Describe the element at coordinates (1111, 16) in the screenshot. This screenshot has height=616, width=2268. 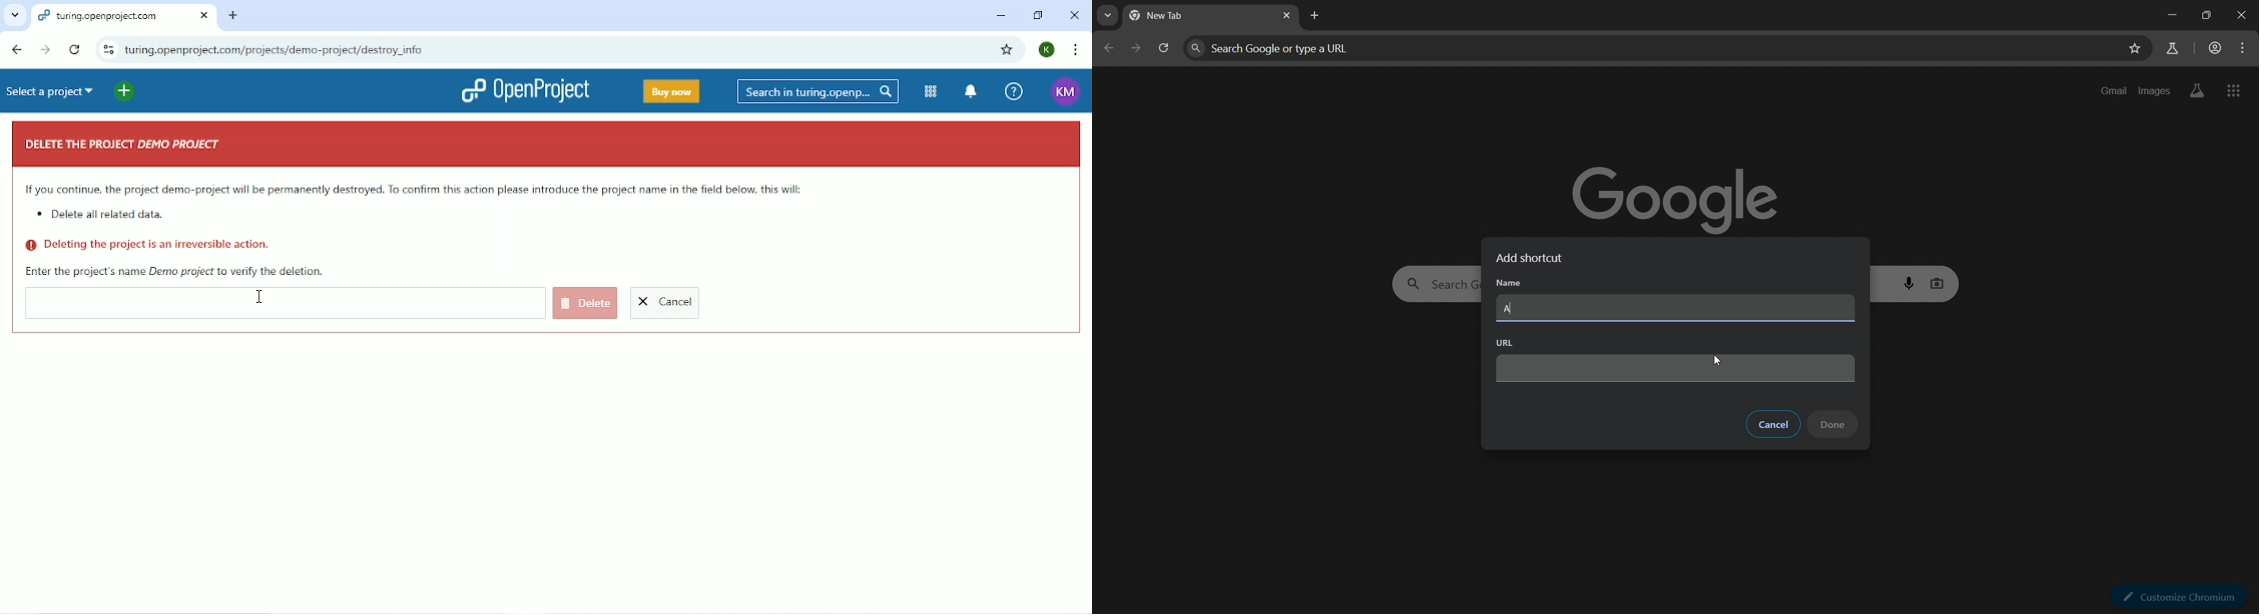
I see `search tabs` at that location.